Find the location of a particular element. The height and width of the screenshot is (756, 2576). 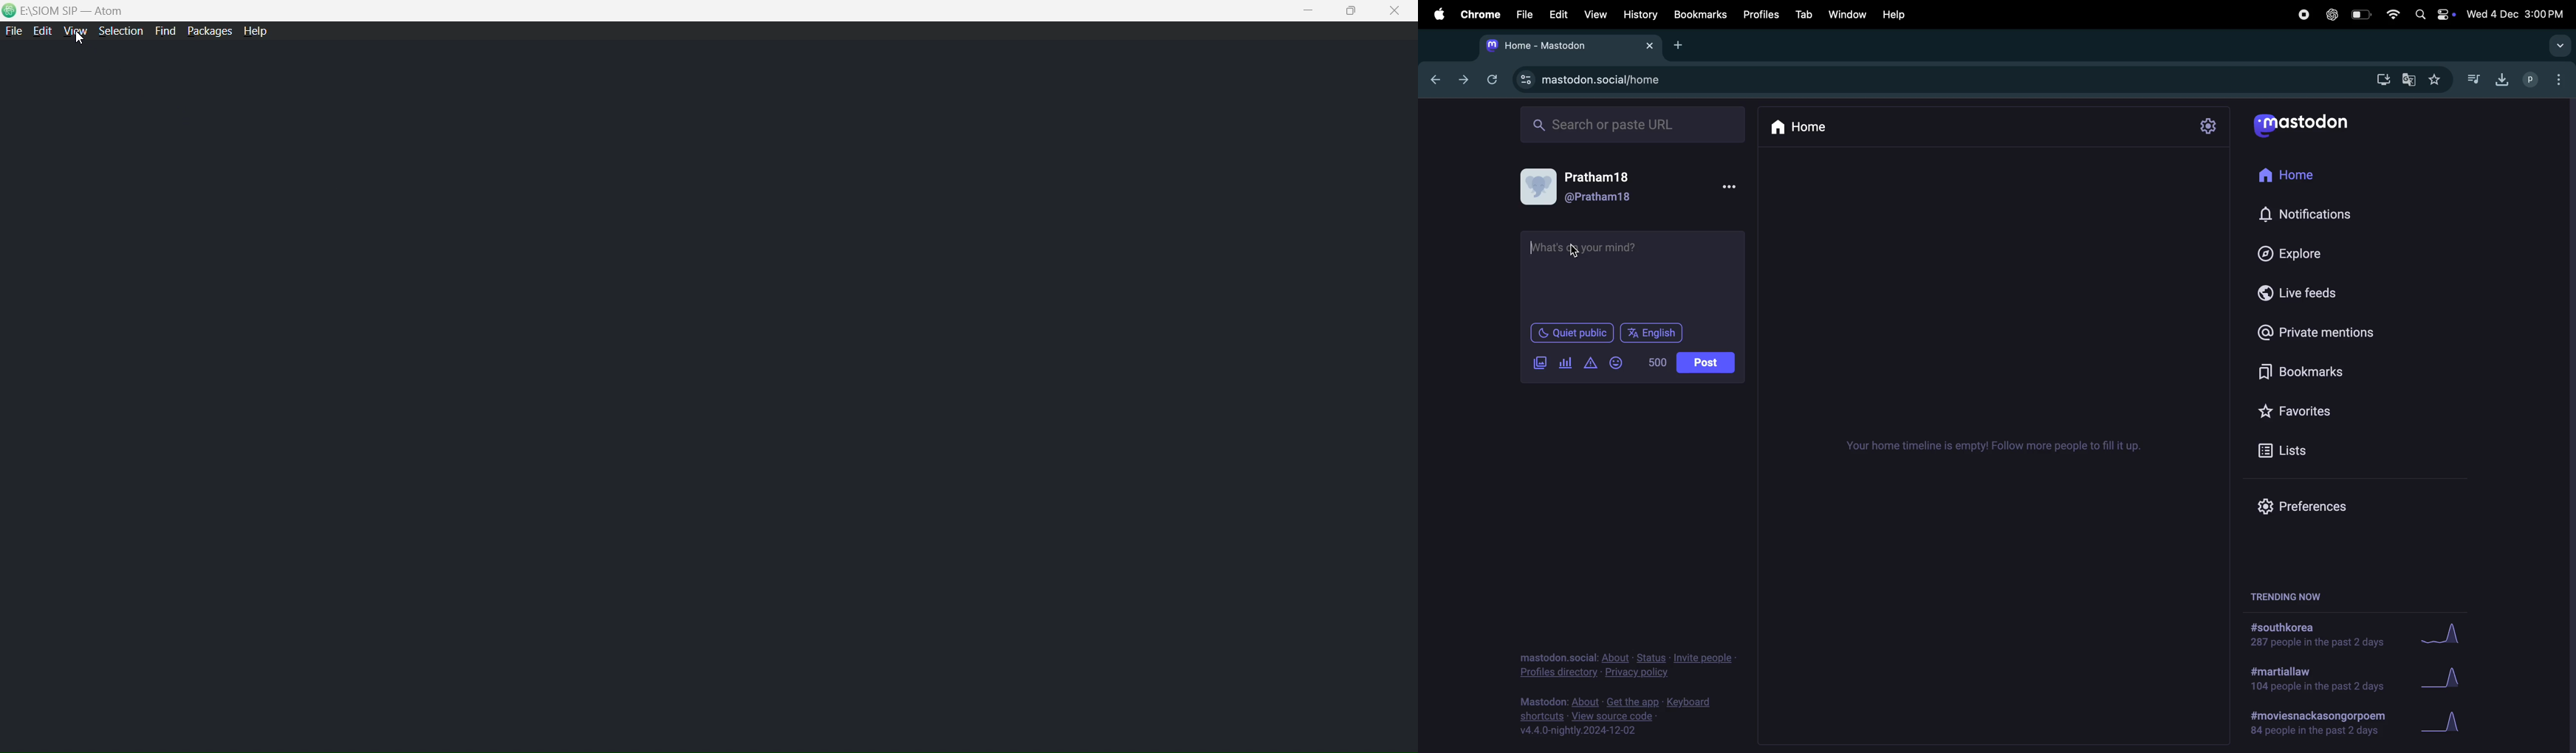

graph is located at coordinates (2442, 632).